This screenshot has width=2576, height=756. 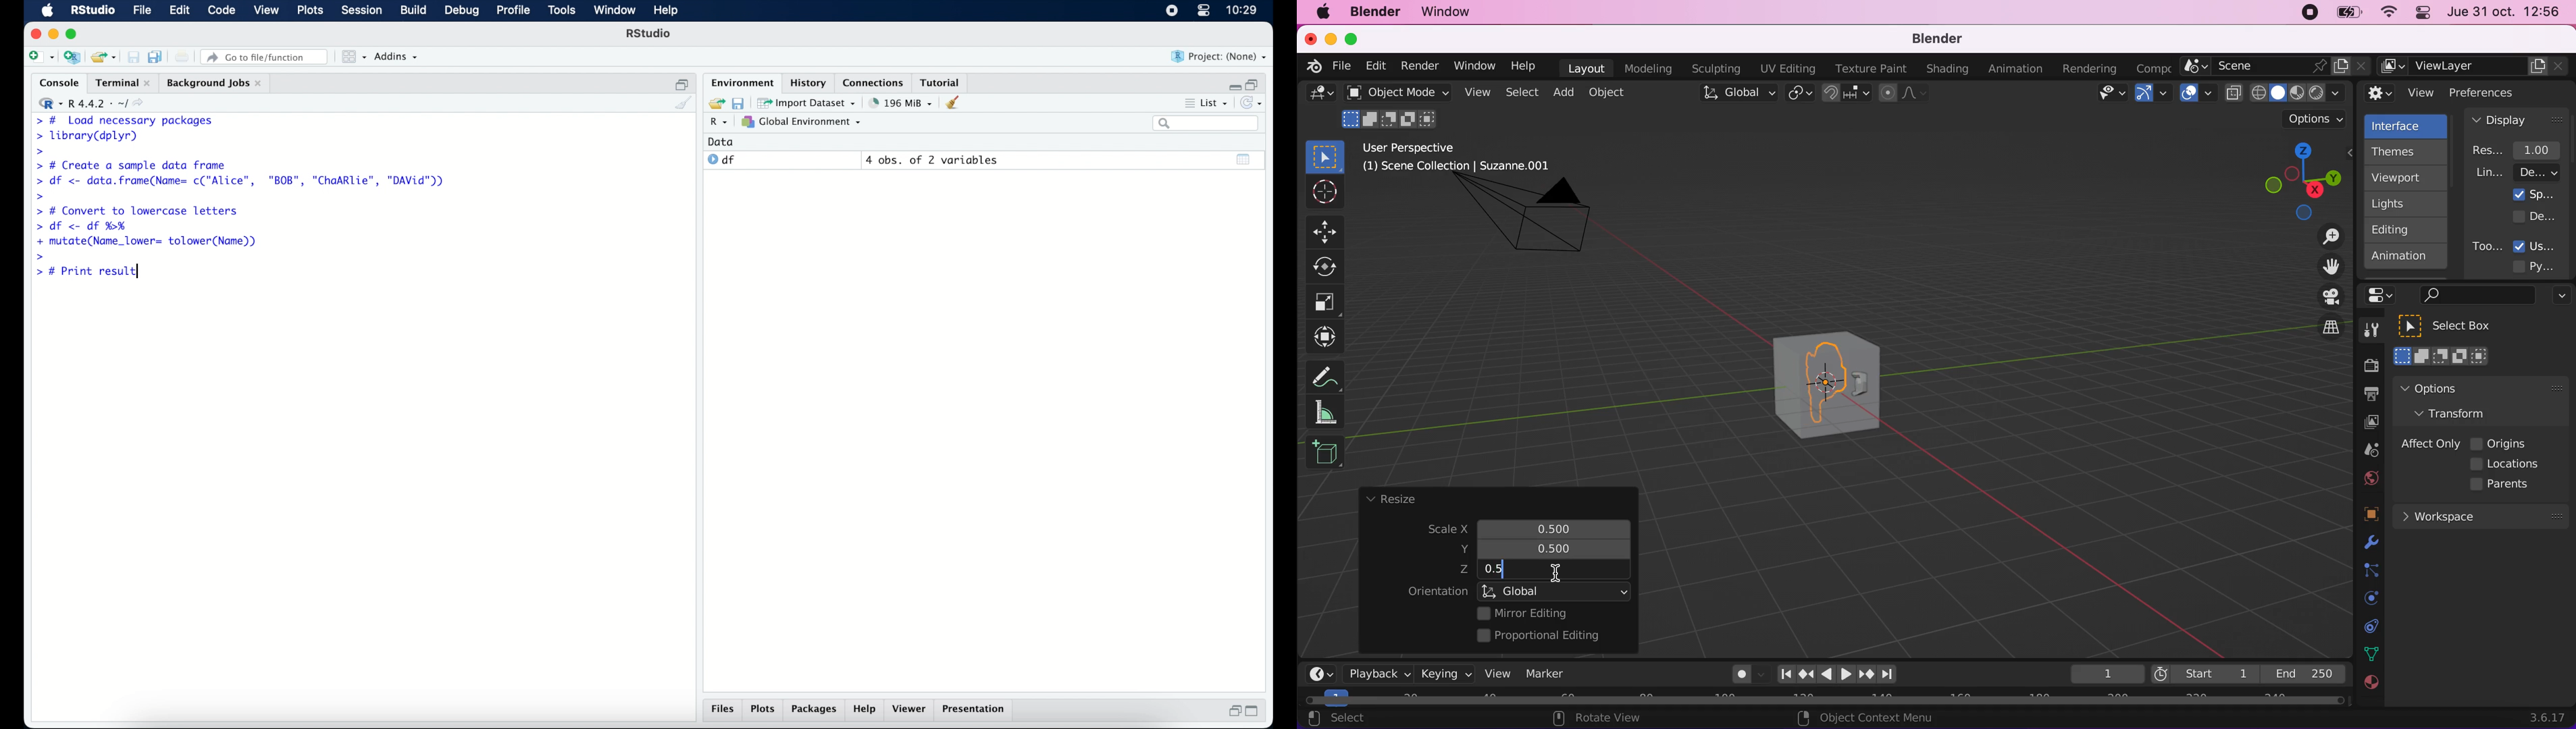 What do you see at coordinates (1948, 70) in the screenshot?
I see `shading` at bounding box center [1948, 70].